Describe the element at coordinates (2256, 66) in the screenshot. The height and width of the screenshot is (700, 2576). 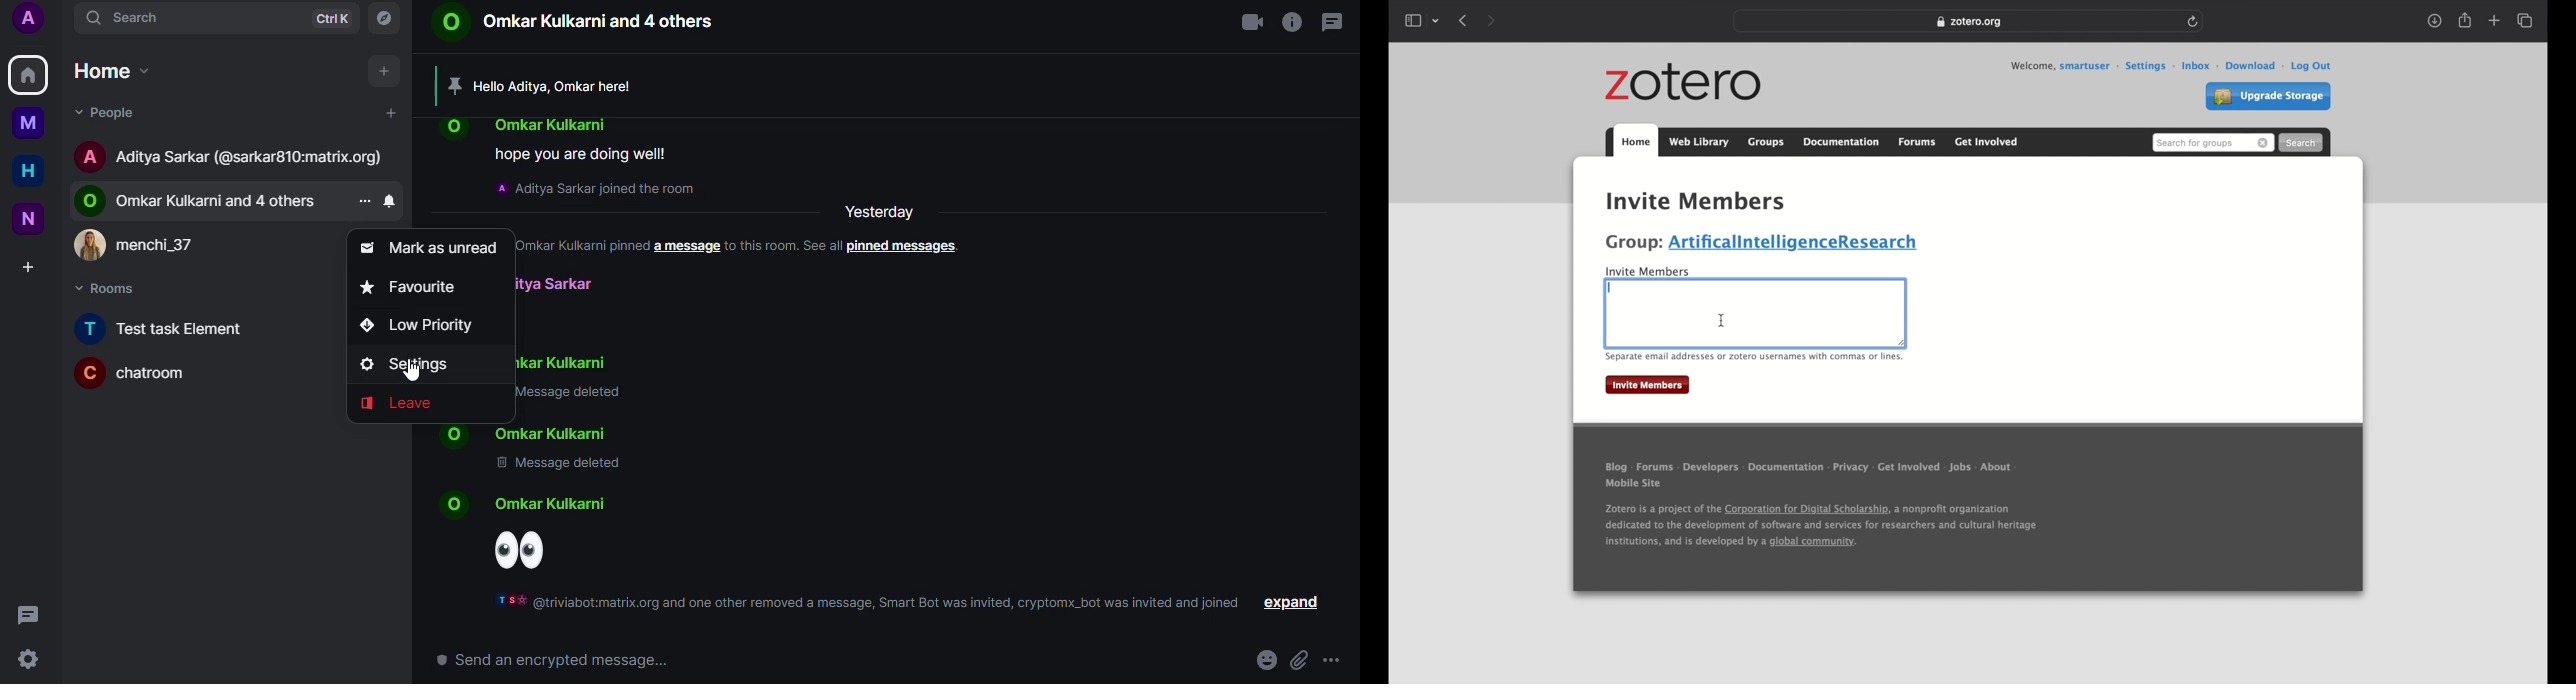
I see `download` at that location.